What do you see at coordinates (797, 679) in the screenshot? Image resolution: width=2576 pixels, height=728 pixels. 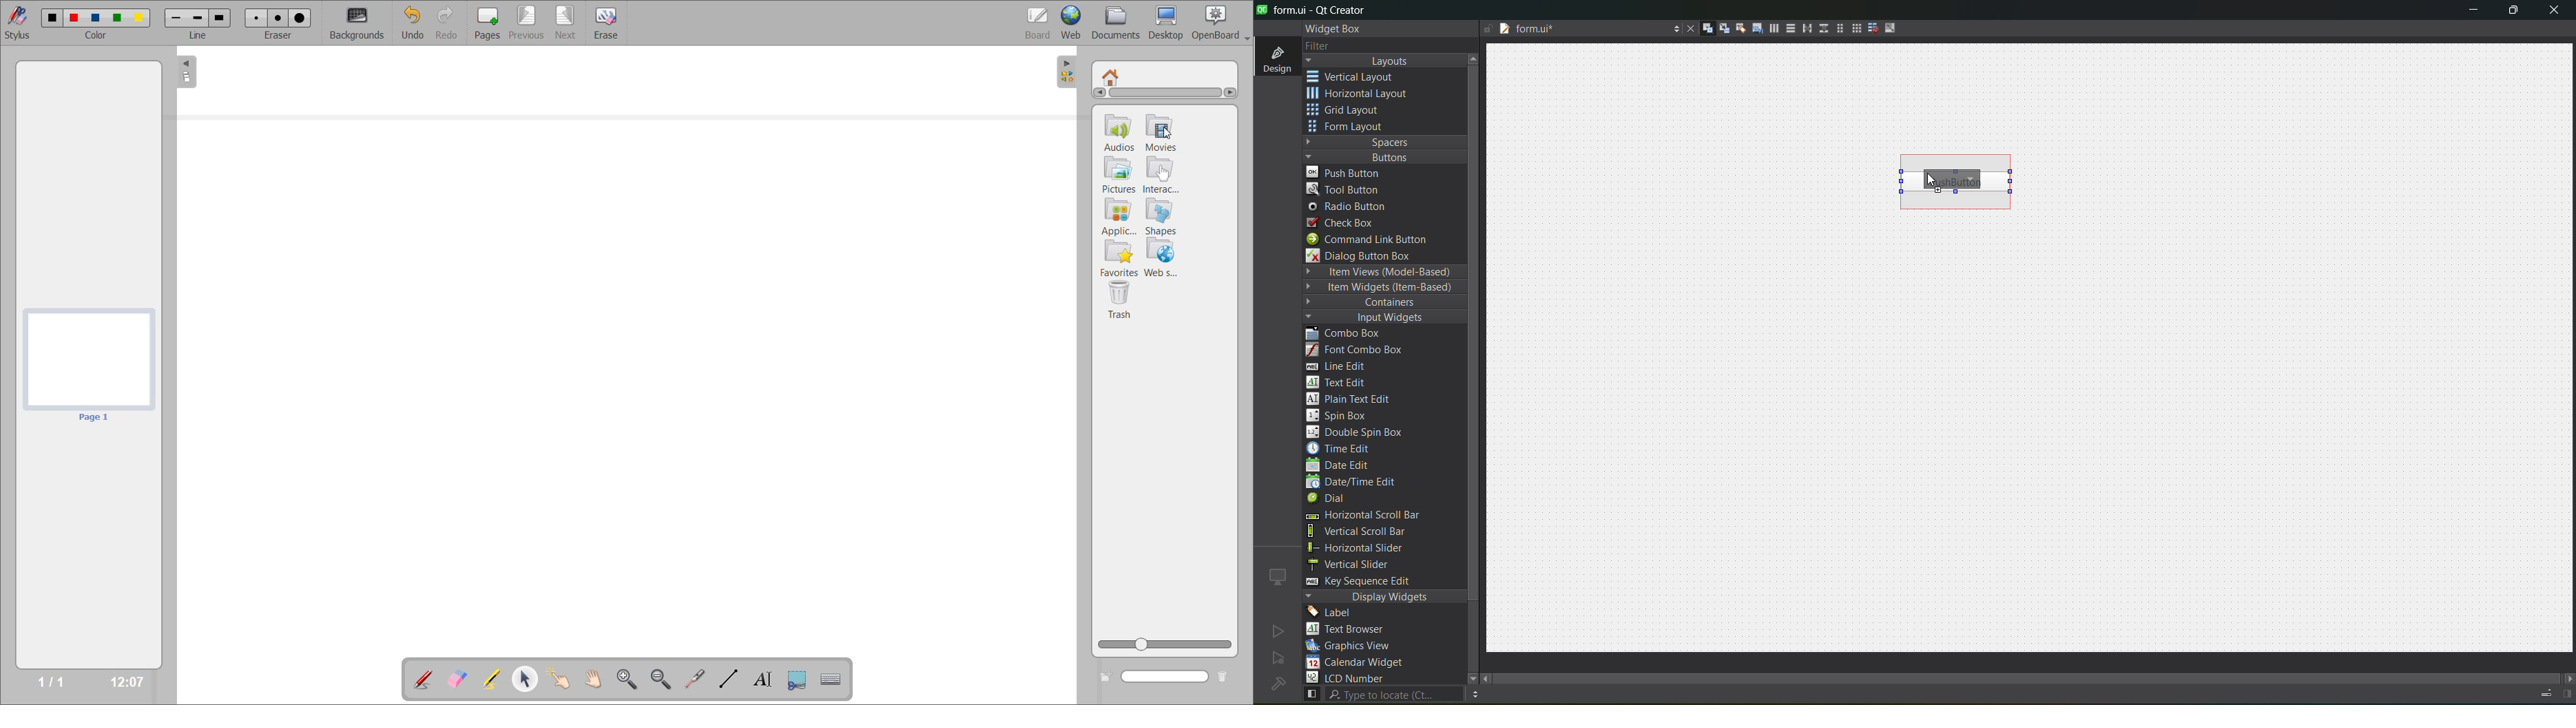 I see `capture part of screen` at bounding box center [797, 679].